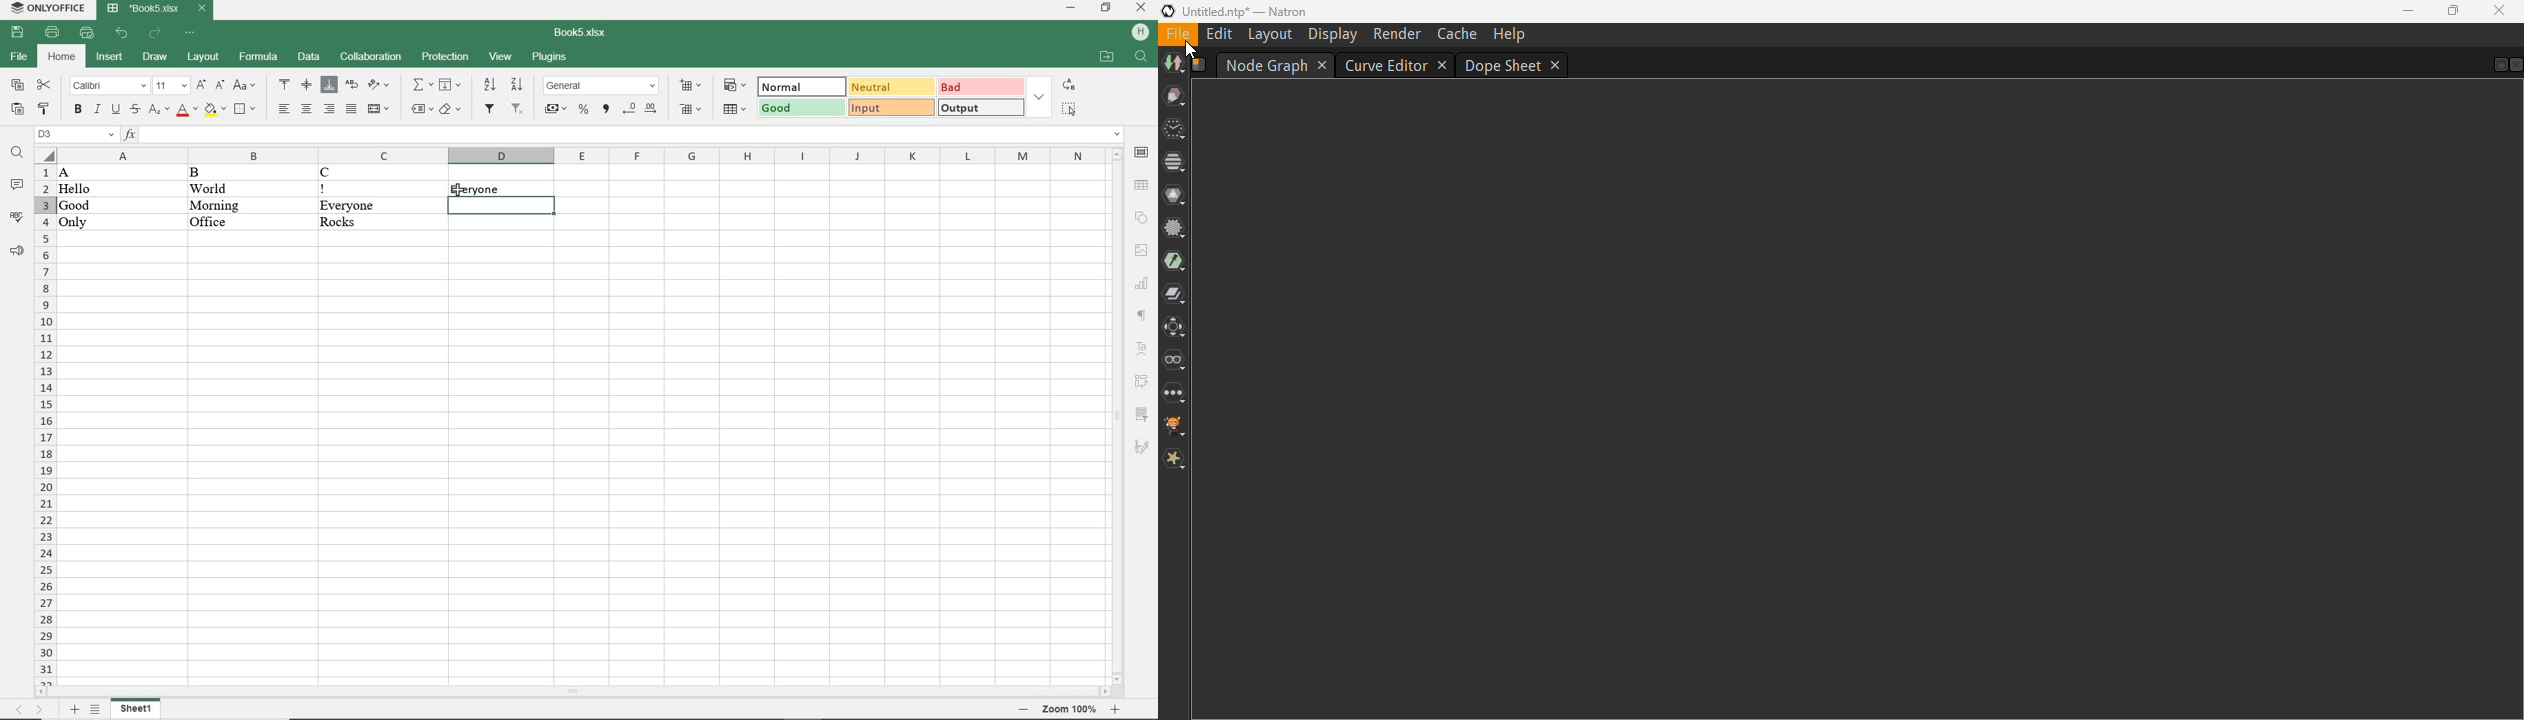  I want to click on sort ascending, so click(489, 86).